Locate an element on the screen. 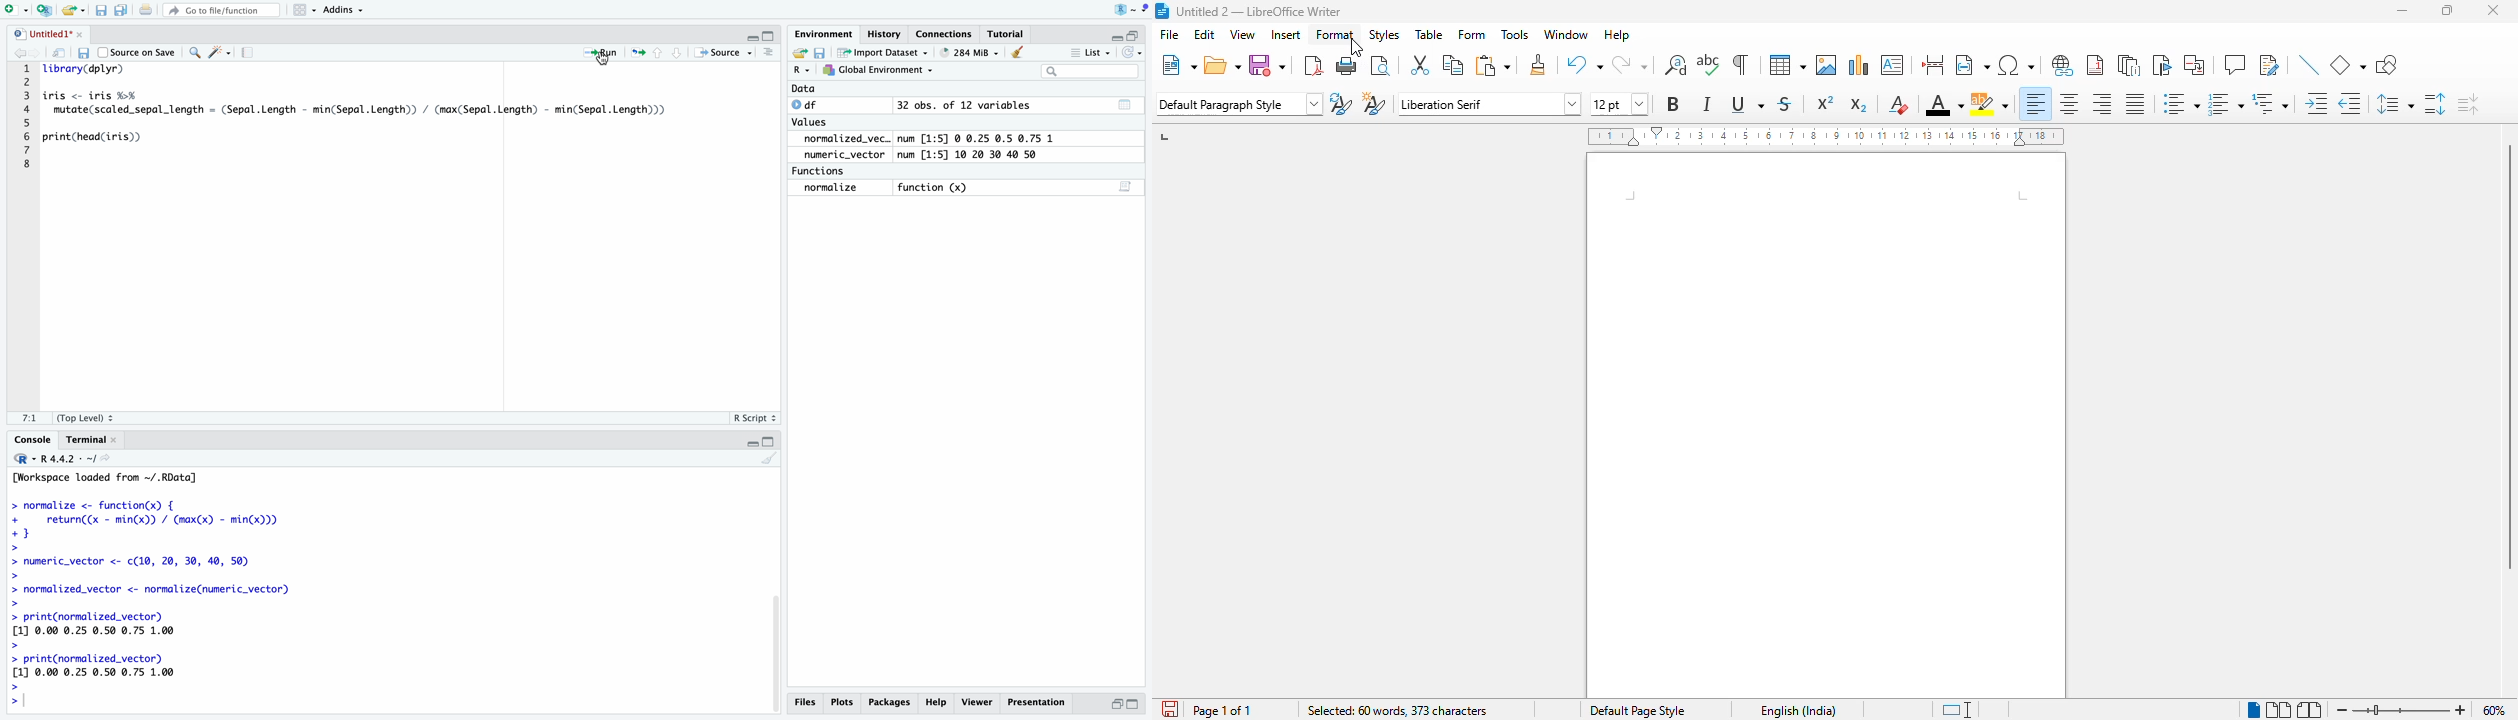 Image resolution: width=2520 pixels, height=728 pixels. justified is located at coordinates (2134, 104).